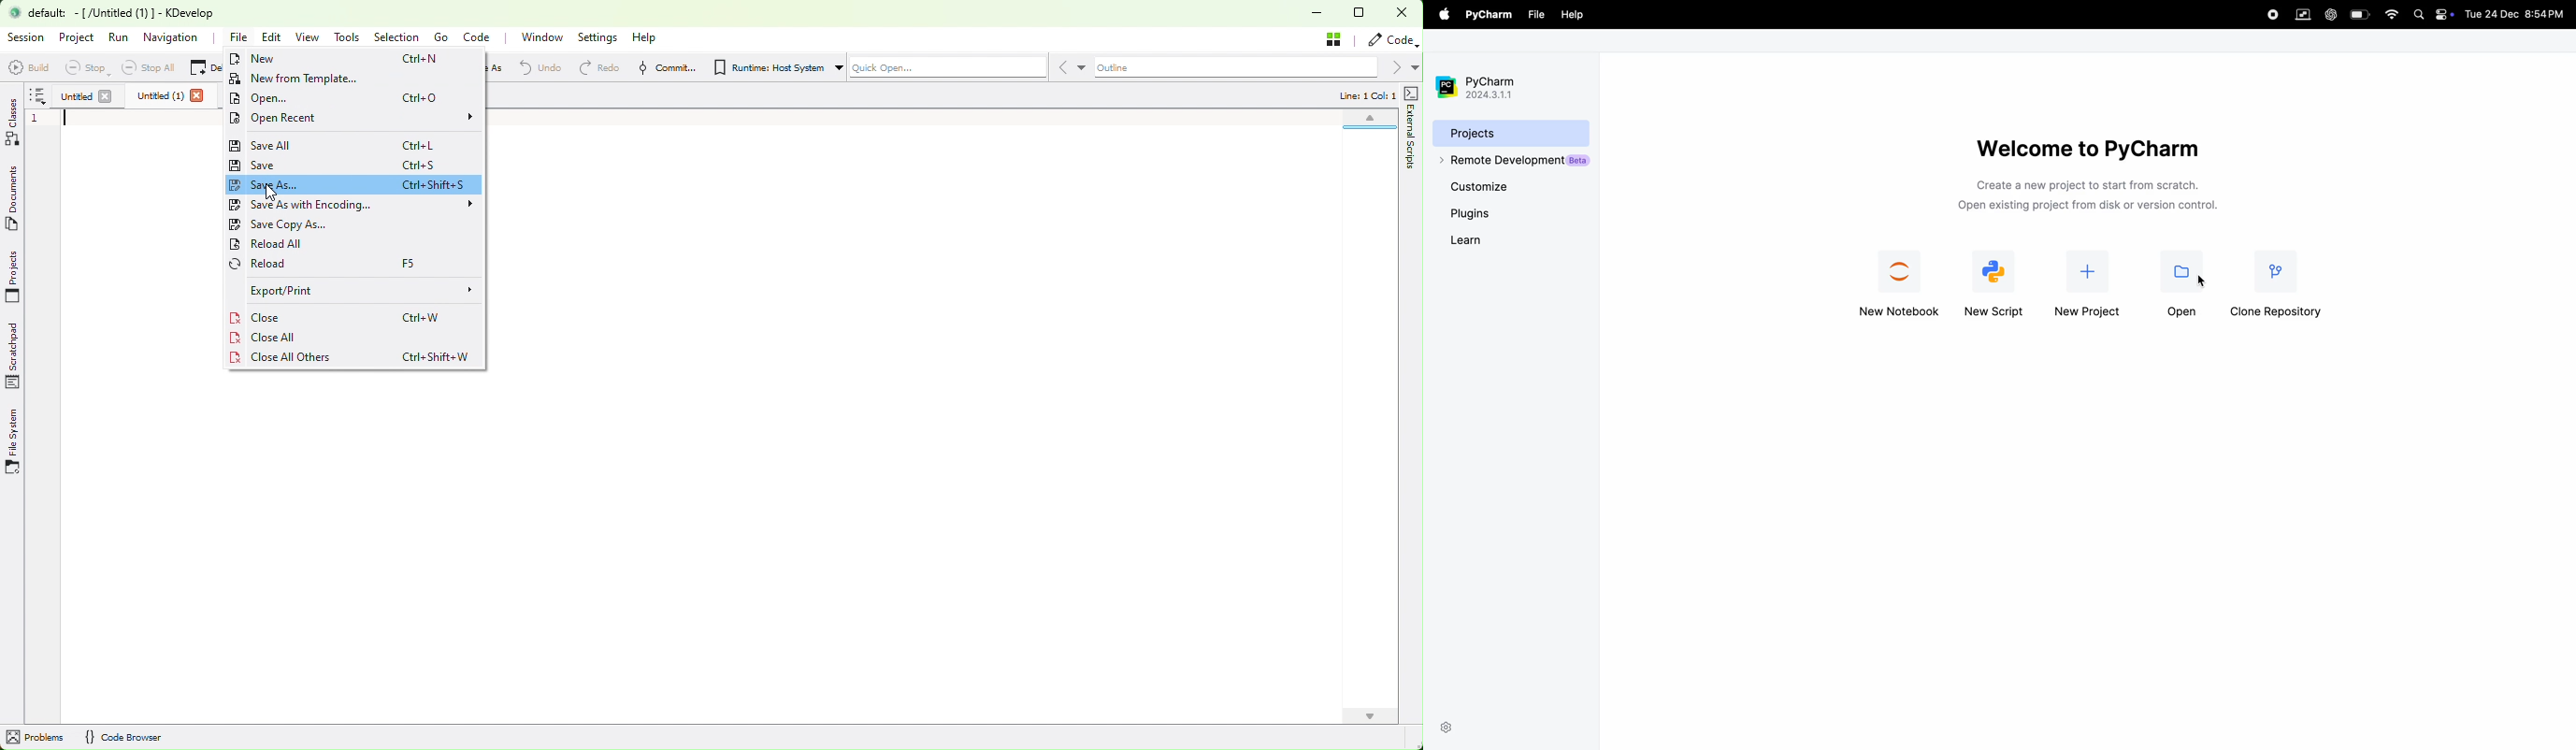 The image size is (2576, 756). I want to click on settings, so click(1446, 726).